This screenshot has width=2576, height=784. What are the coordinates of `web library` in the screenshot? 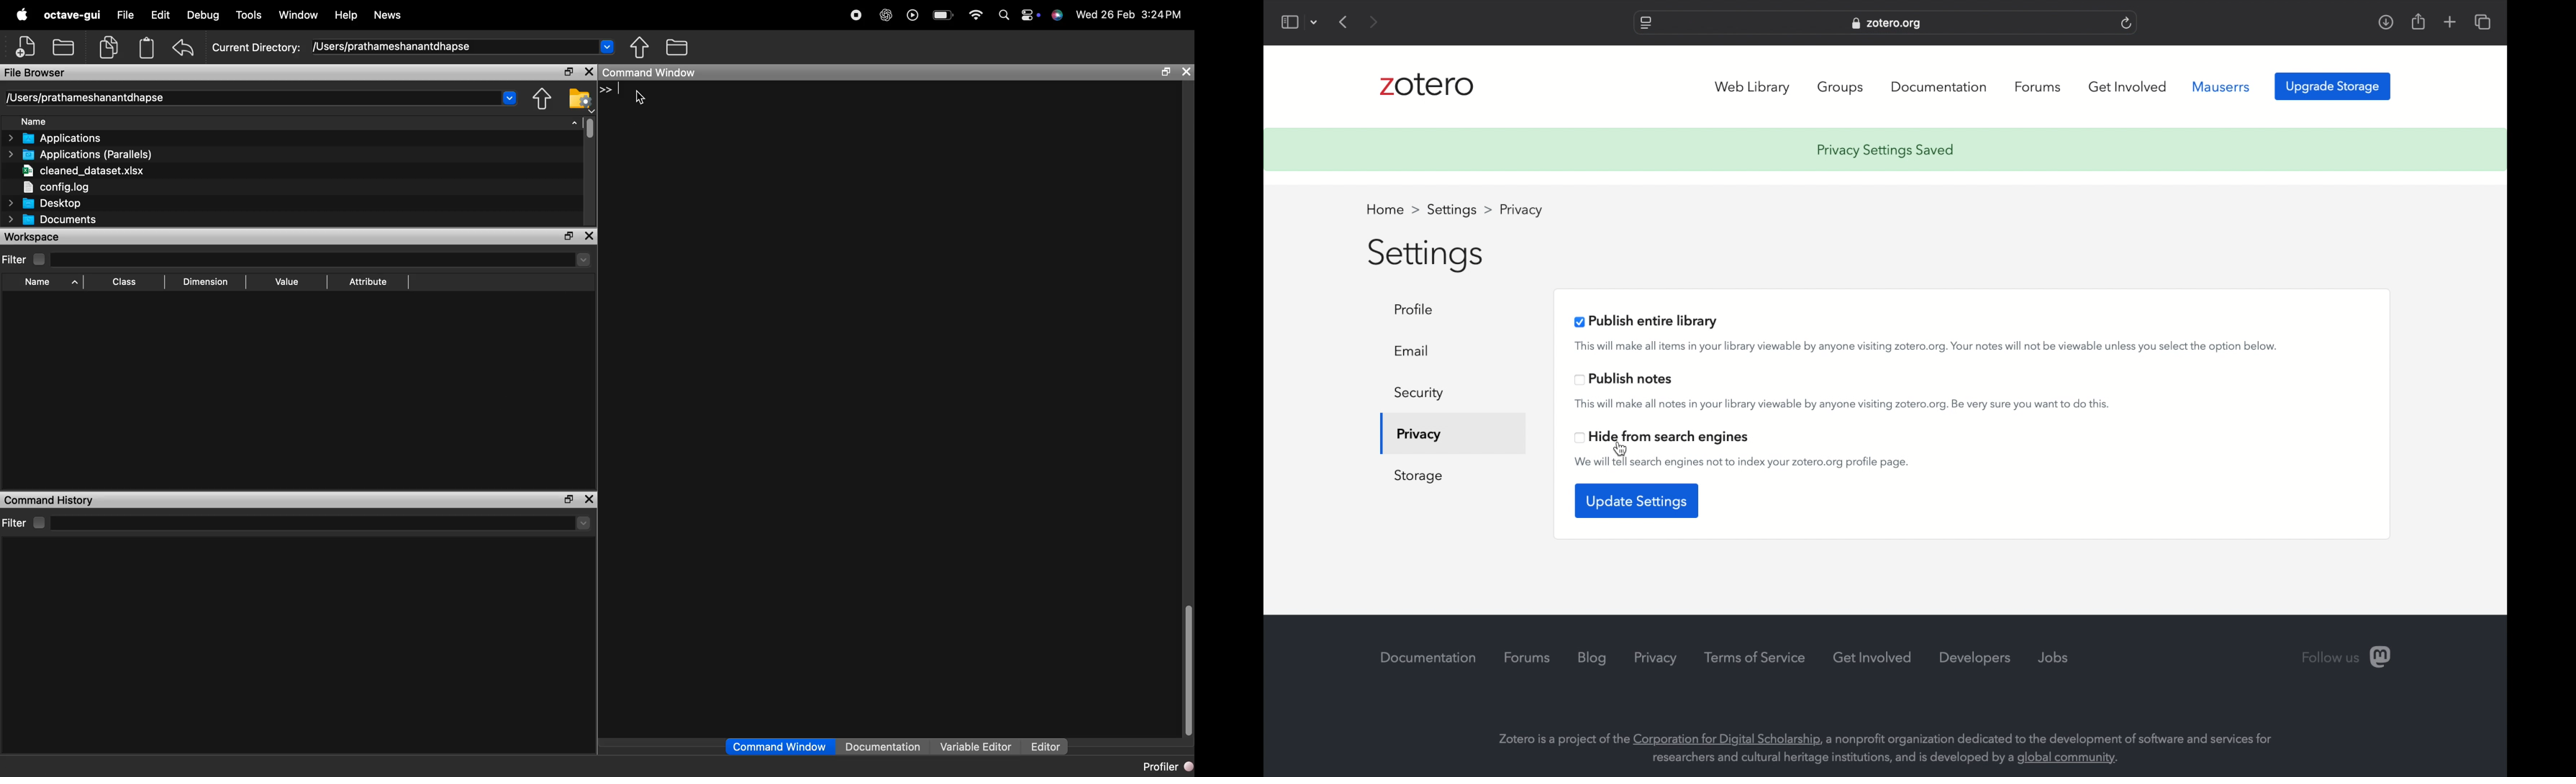 It's located at (1753, 87).